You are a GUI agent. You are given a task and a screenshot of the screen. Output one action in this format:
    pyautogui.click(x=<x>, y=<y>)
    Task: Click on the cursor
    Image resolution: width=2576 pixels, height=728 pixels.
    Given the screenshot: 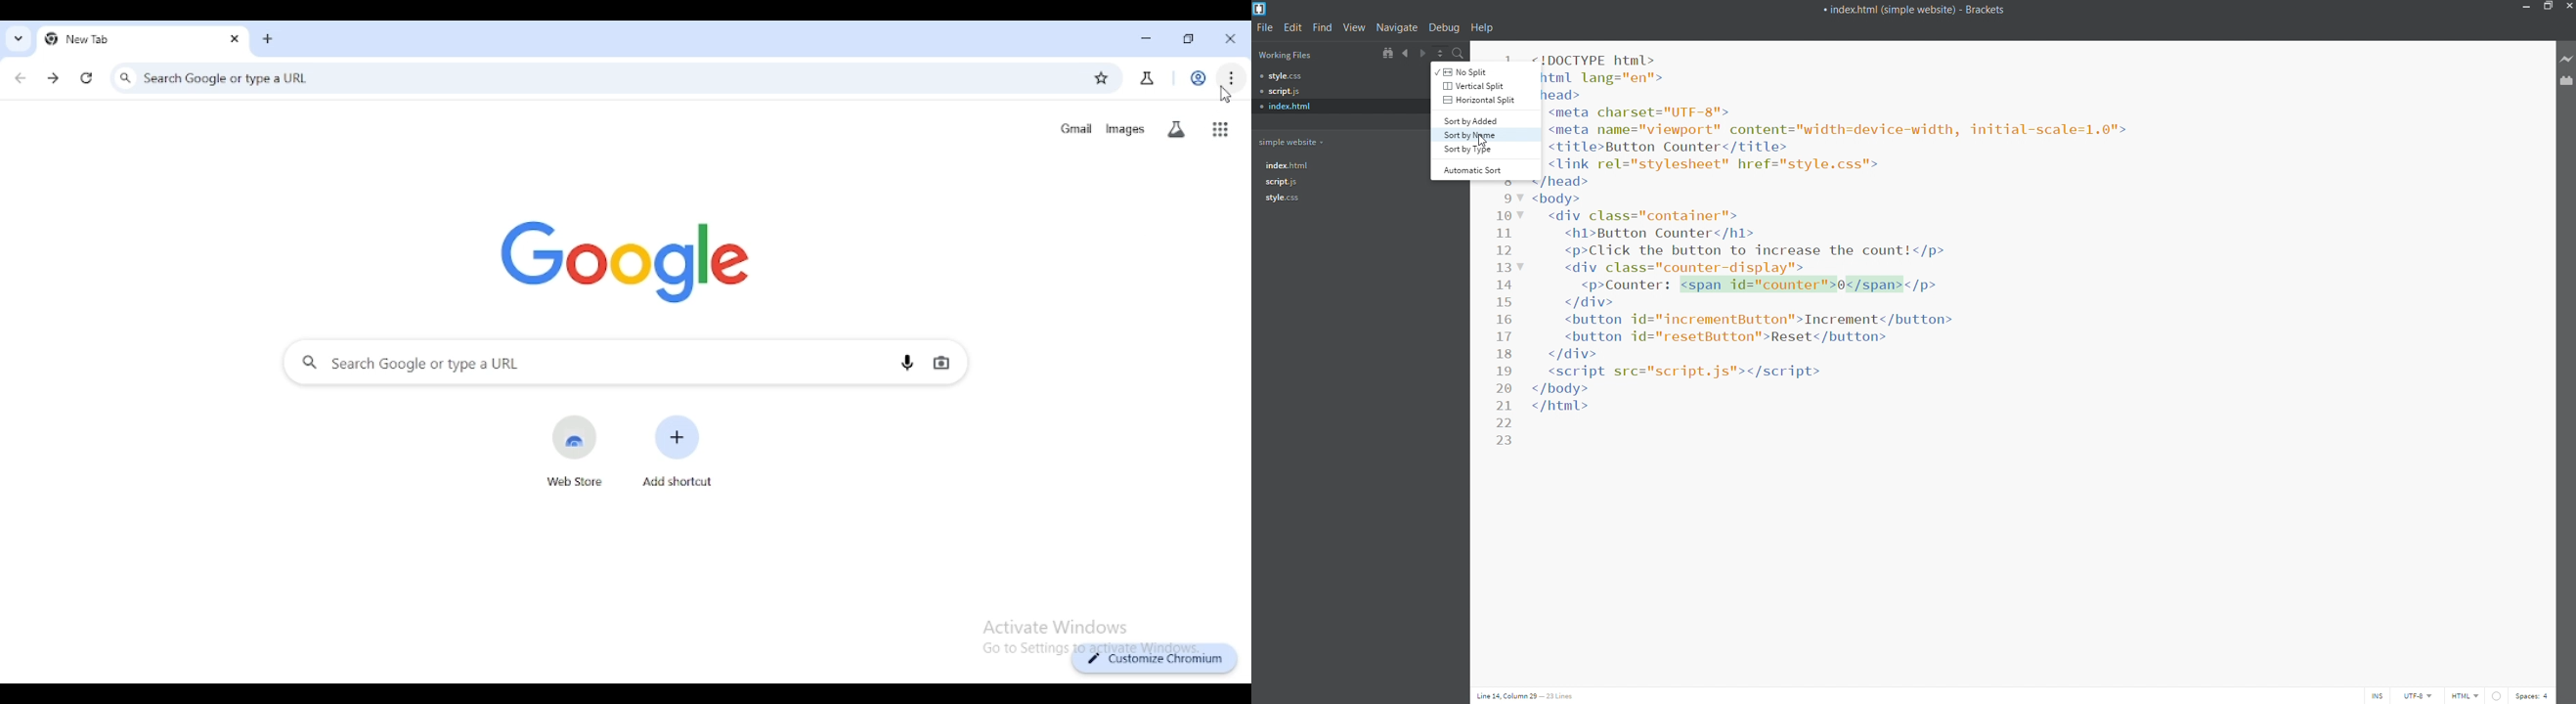 What is the action you would take?
    pyautogui.click(x=1483, y=141)
    